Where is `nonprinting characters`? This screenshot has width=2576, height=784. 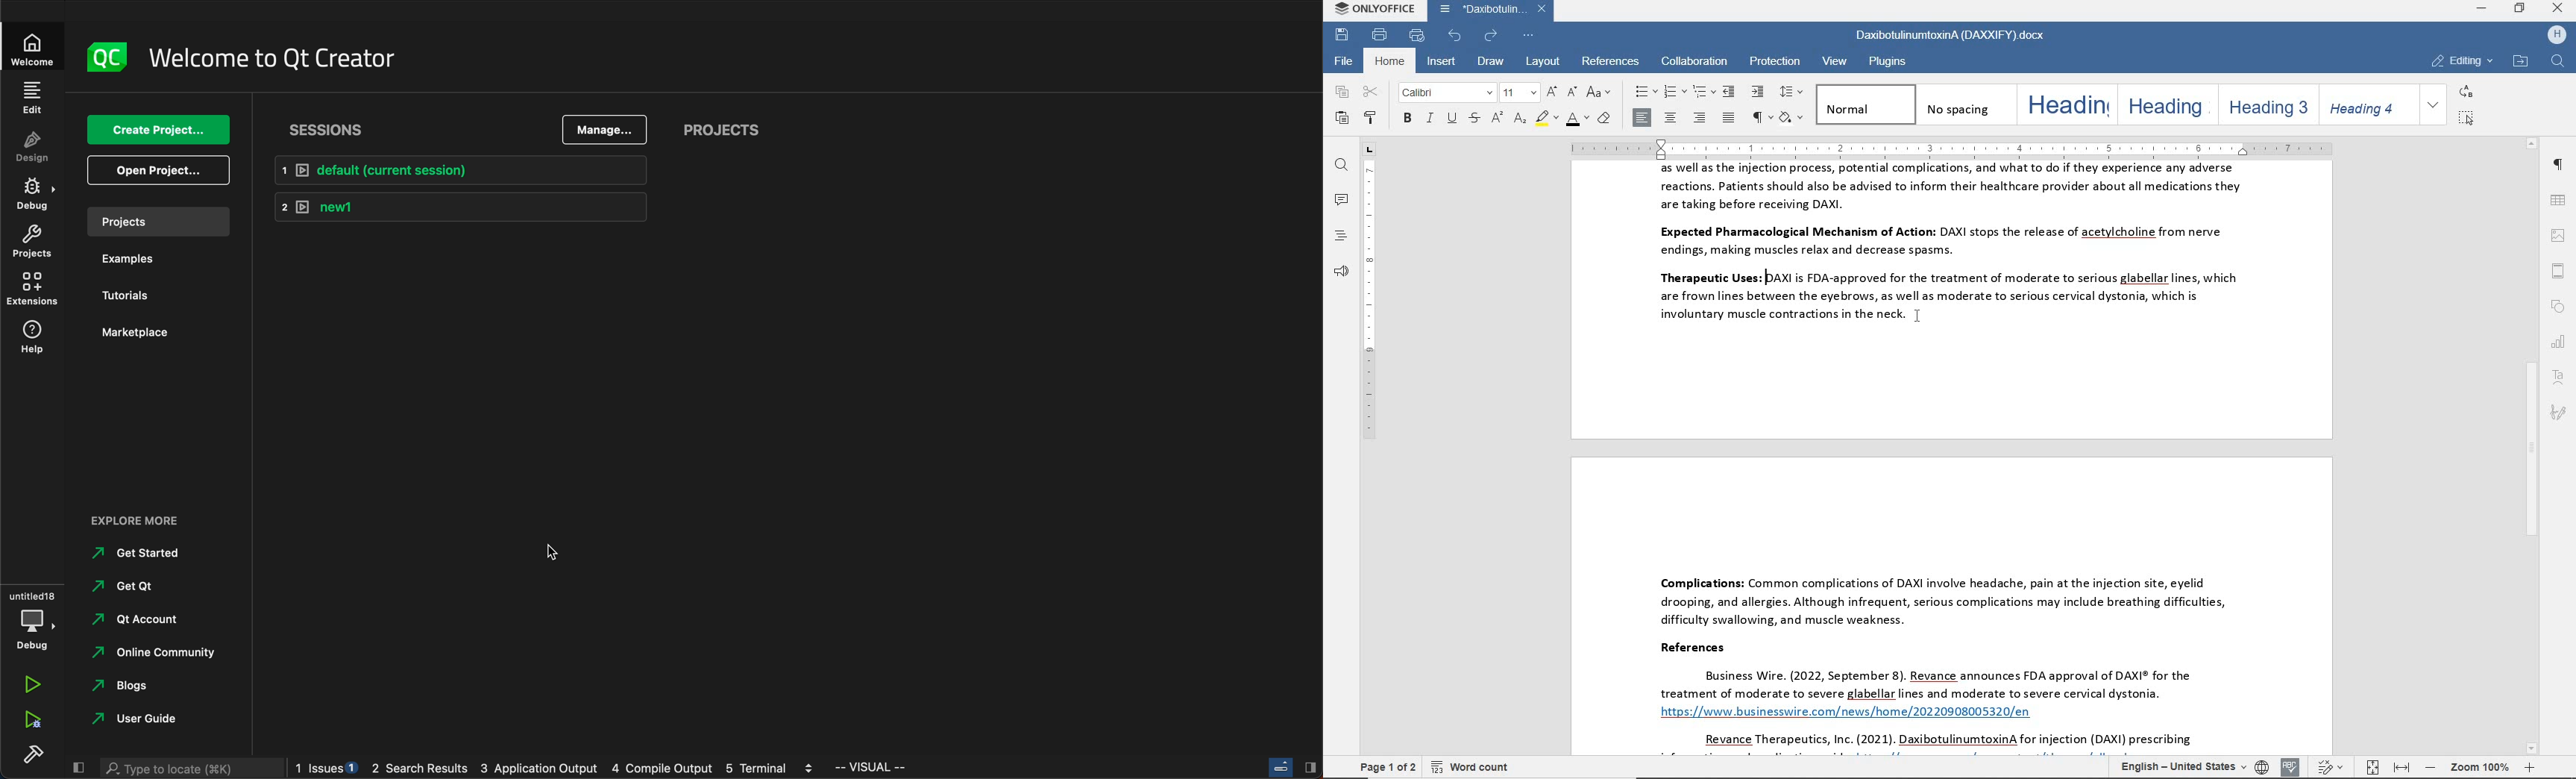 nonprinting characters is located at coordinates (1760, 118).